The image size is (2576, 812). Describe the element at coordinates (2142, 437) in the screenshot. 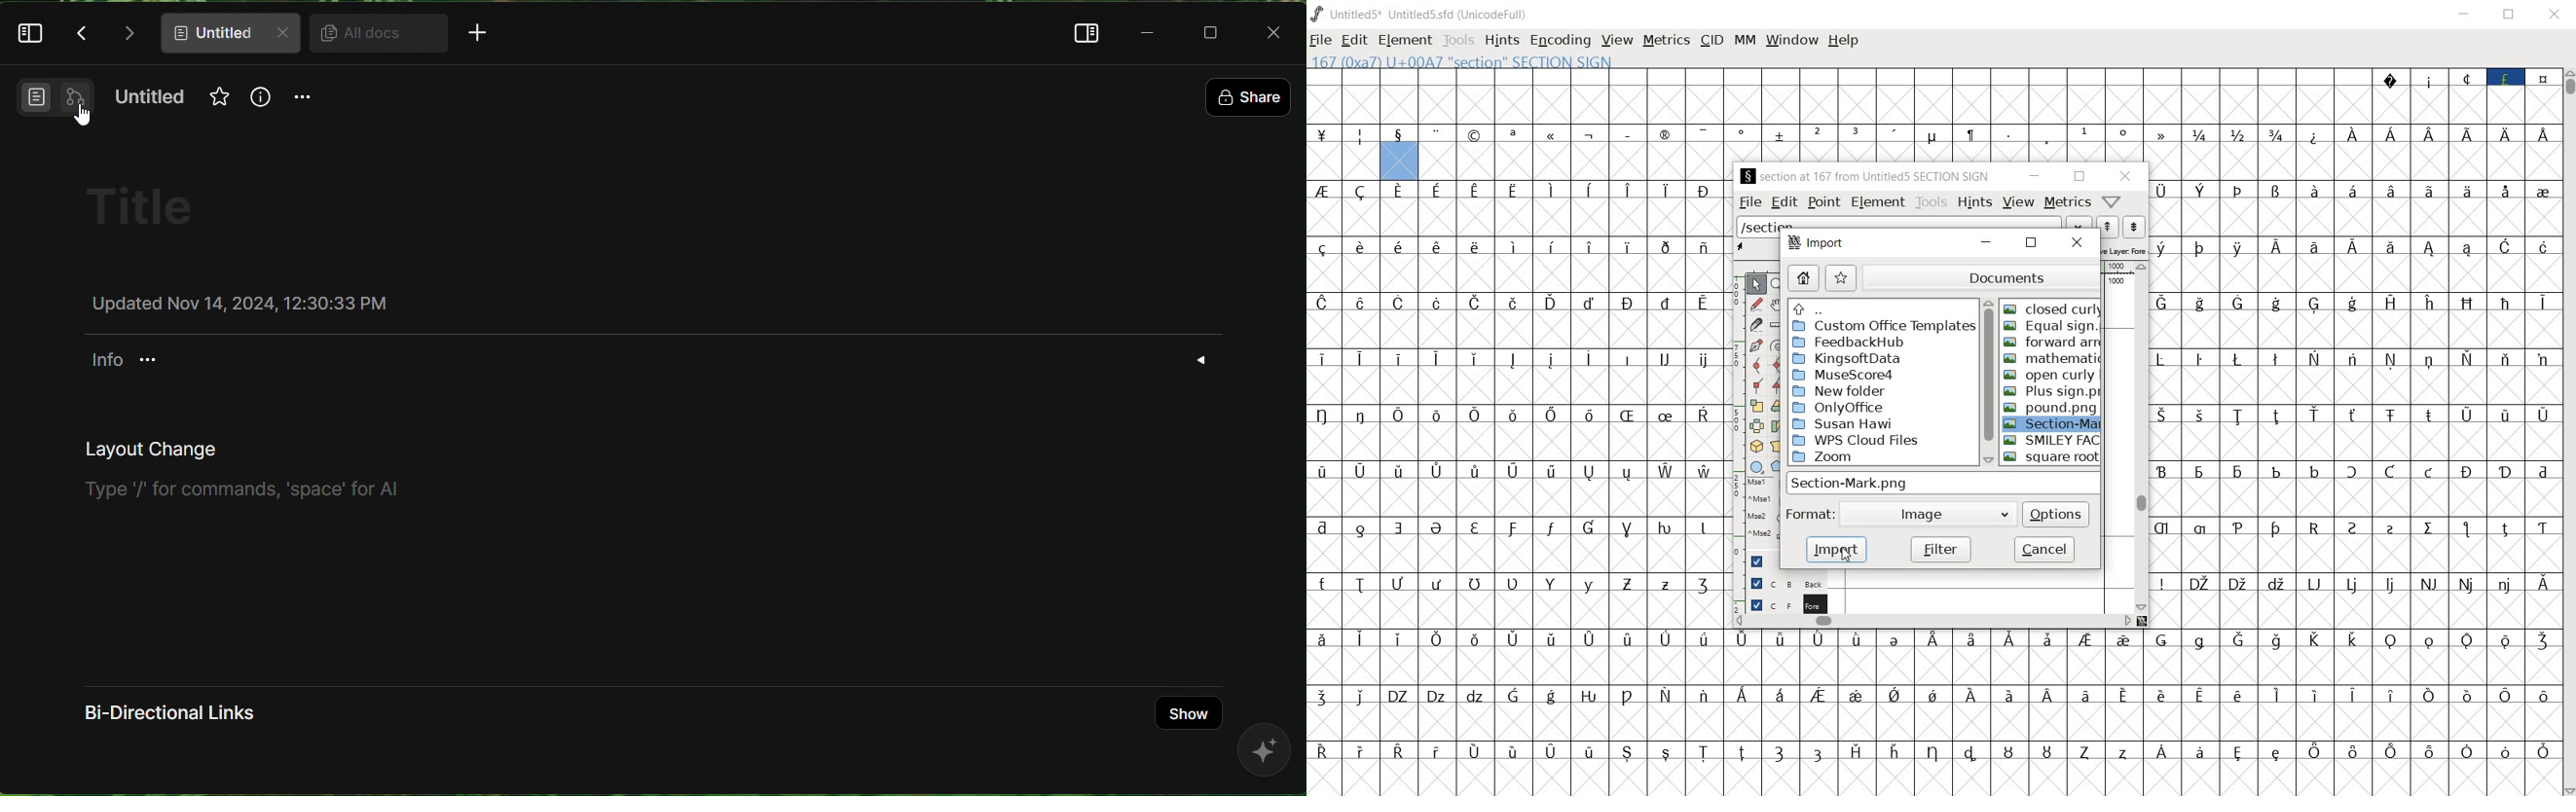

I see `scrollbar` at that location.